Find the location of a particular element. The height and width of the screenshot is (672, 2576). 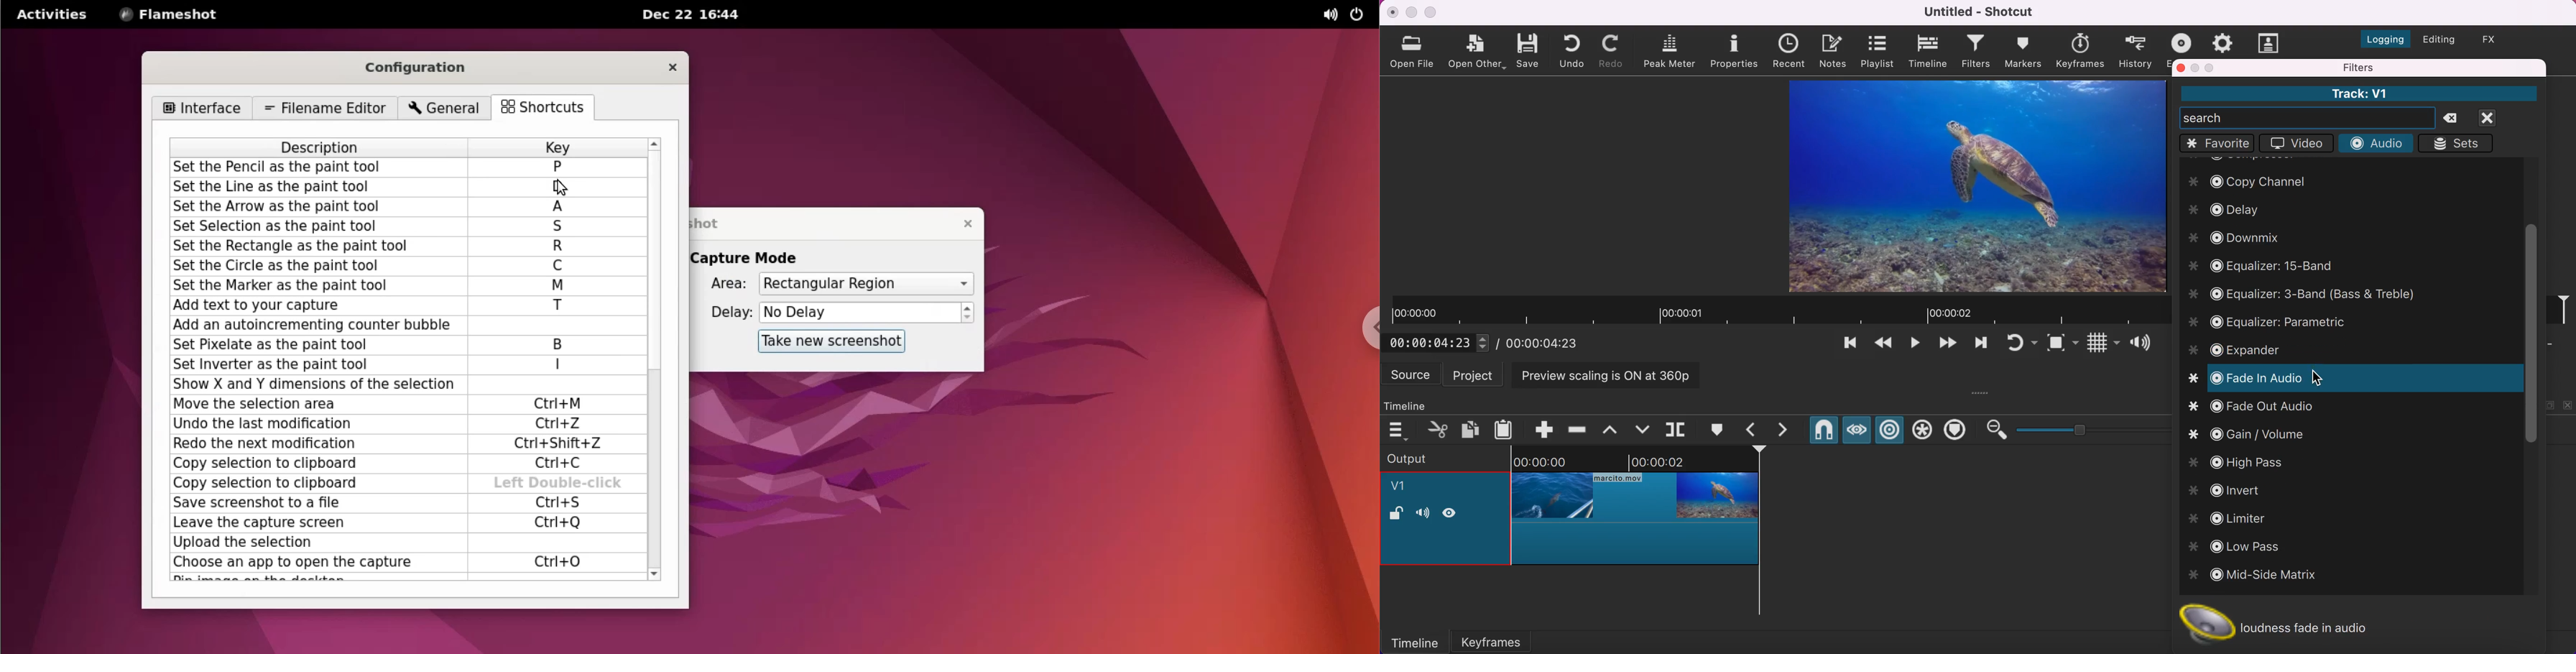

show X and Y dimensions of the selection is located at coordinates (311, 384).